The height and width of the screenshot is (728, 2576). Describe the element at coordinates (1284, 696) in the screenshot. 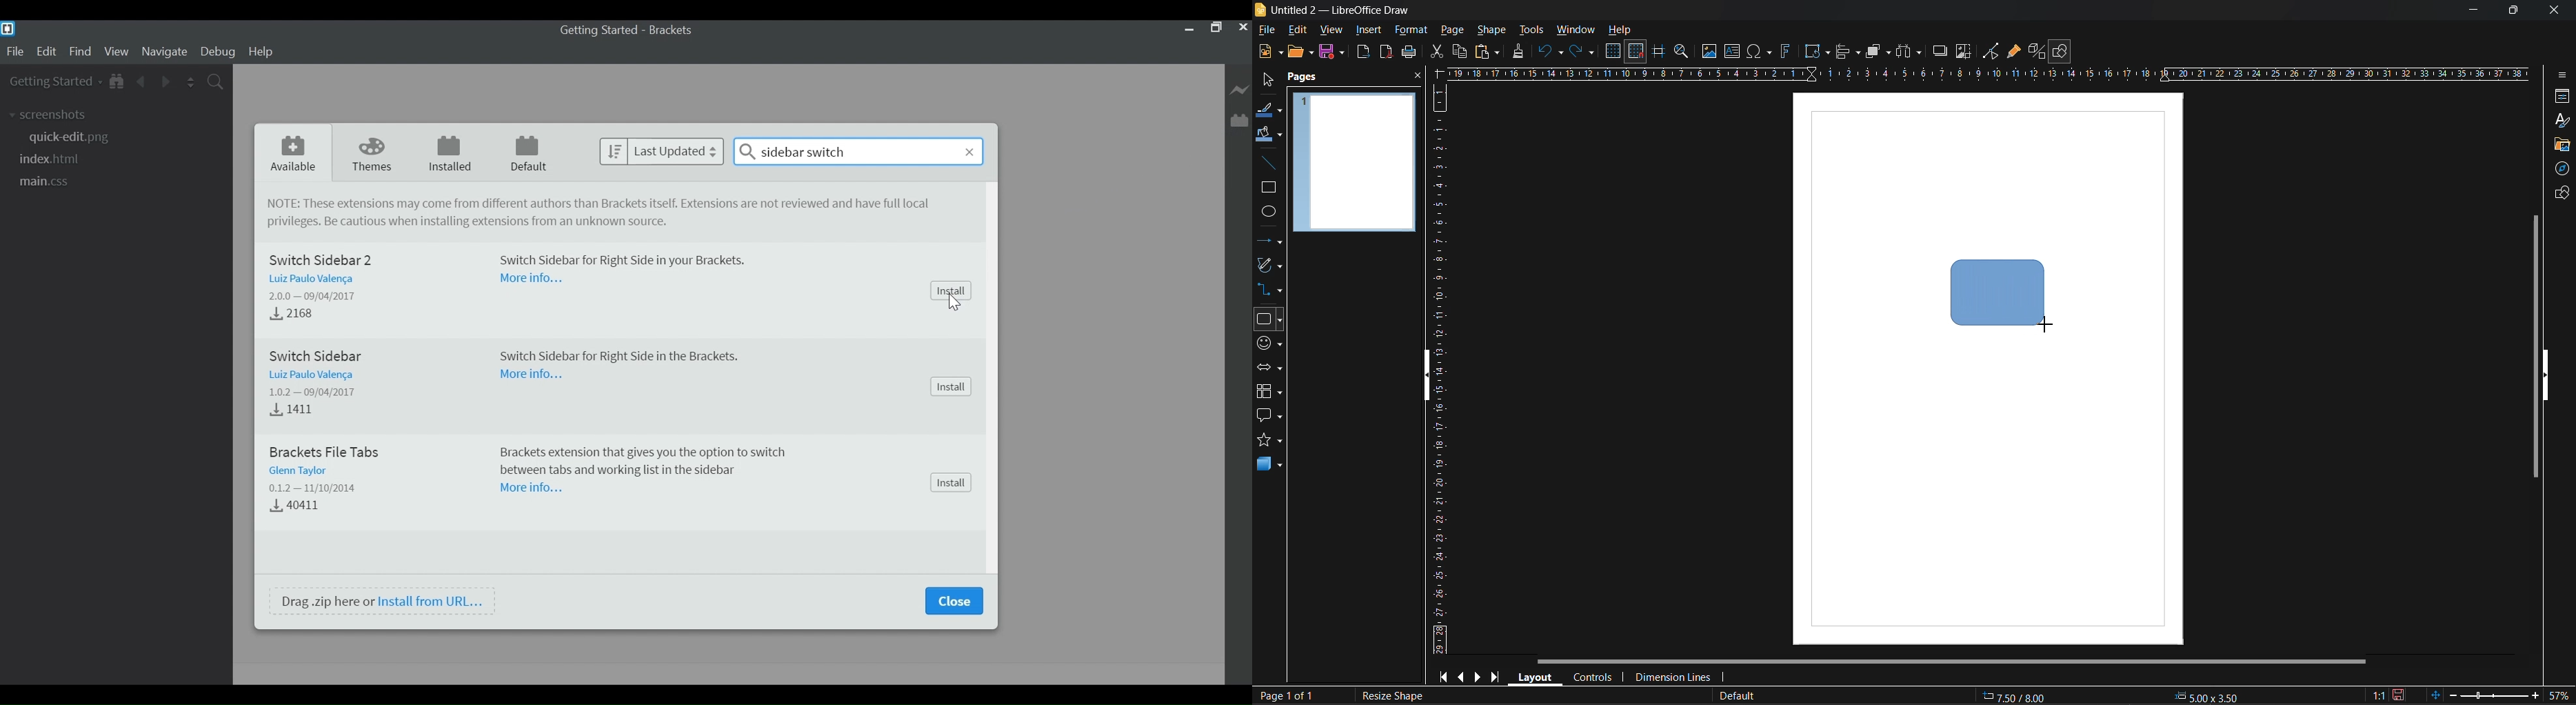

I see `page number` at that location.